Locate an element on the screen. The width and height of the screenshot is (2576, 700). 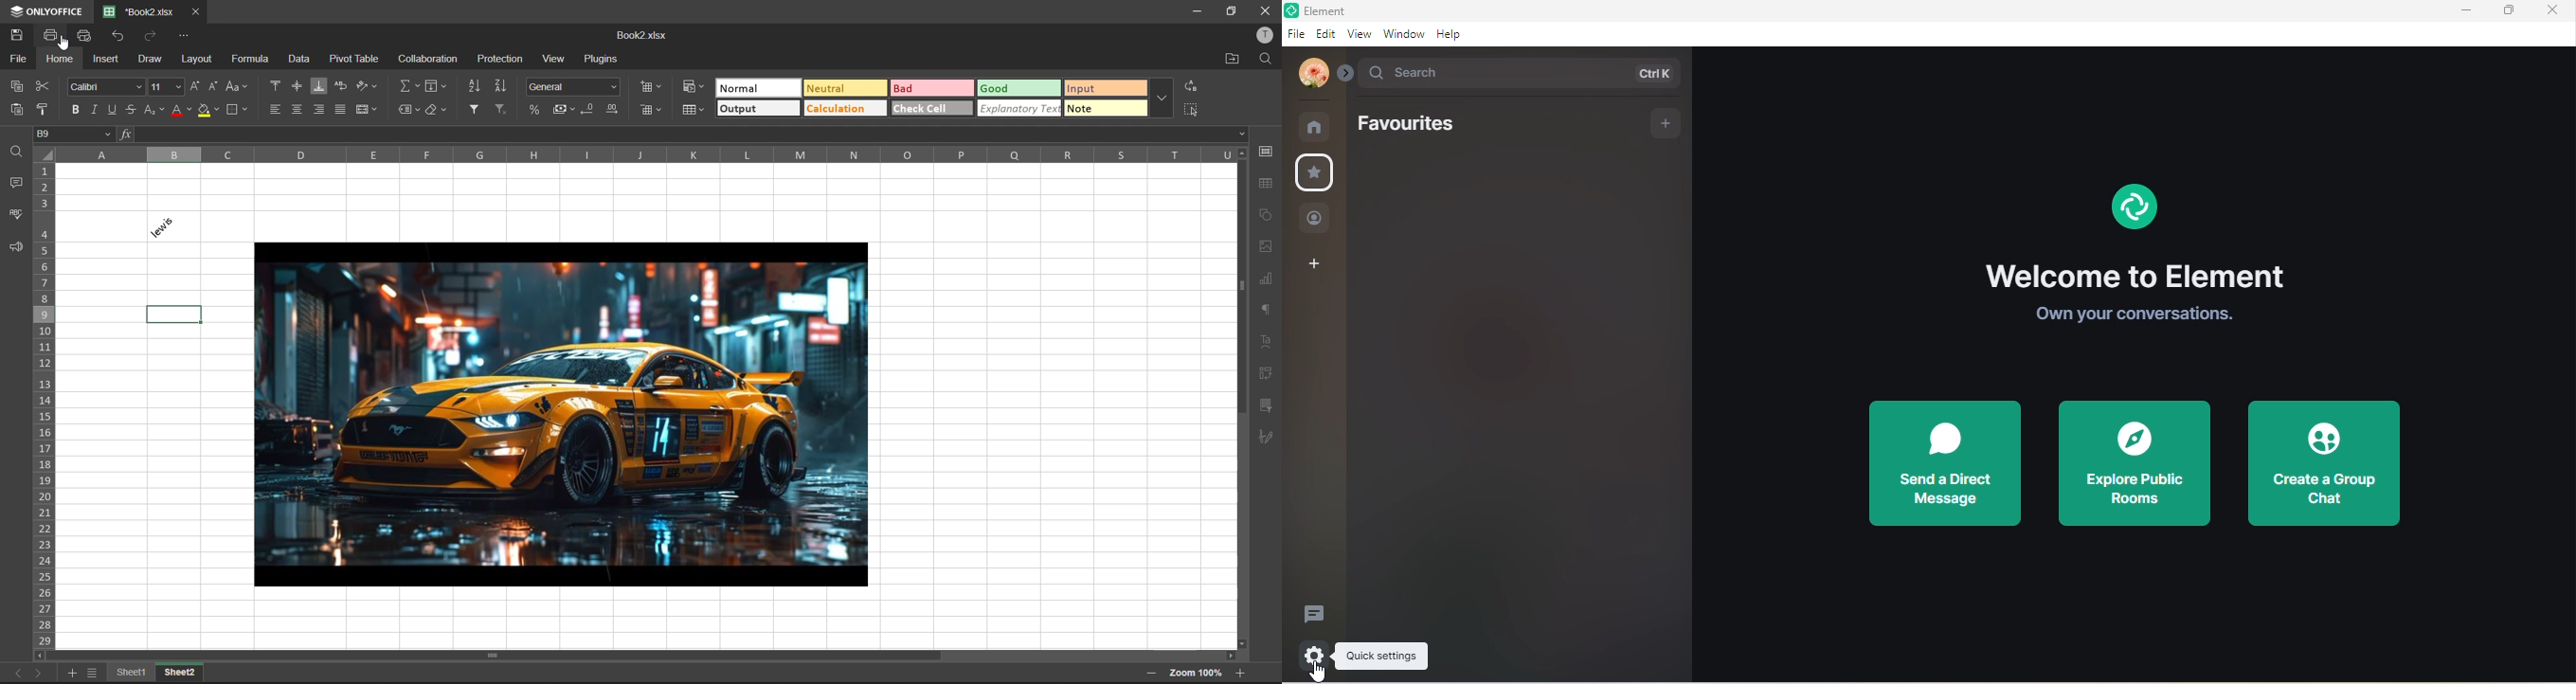
add is located at coordinates (1664, 122).